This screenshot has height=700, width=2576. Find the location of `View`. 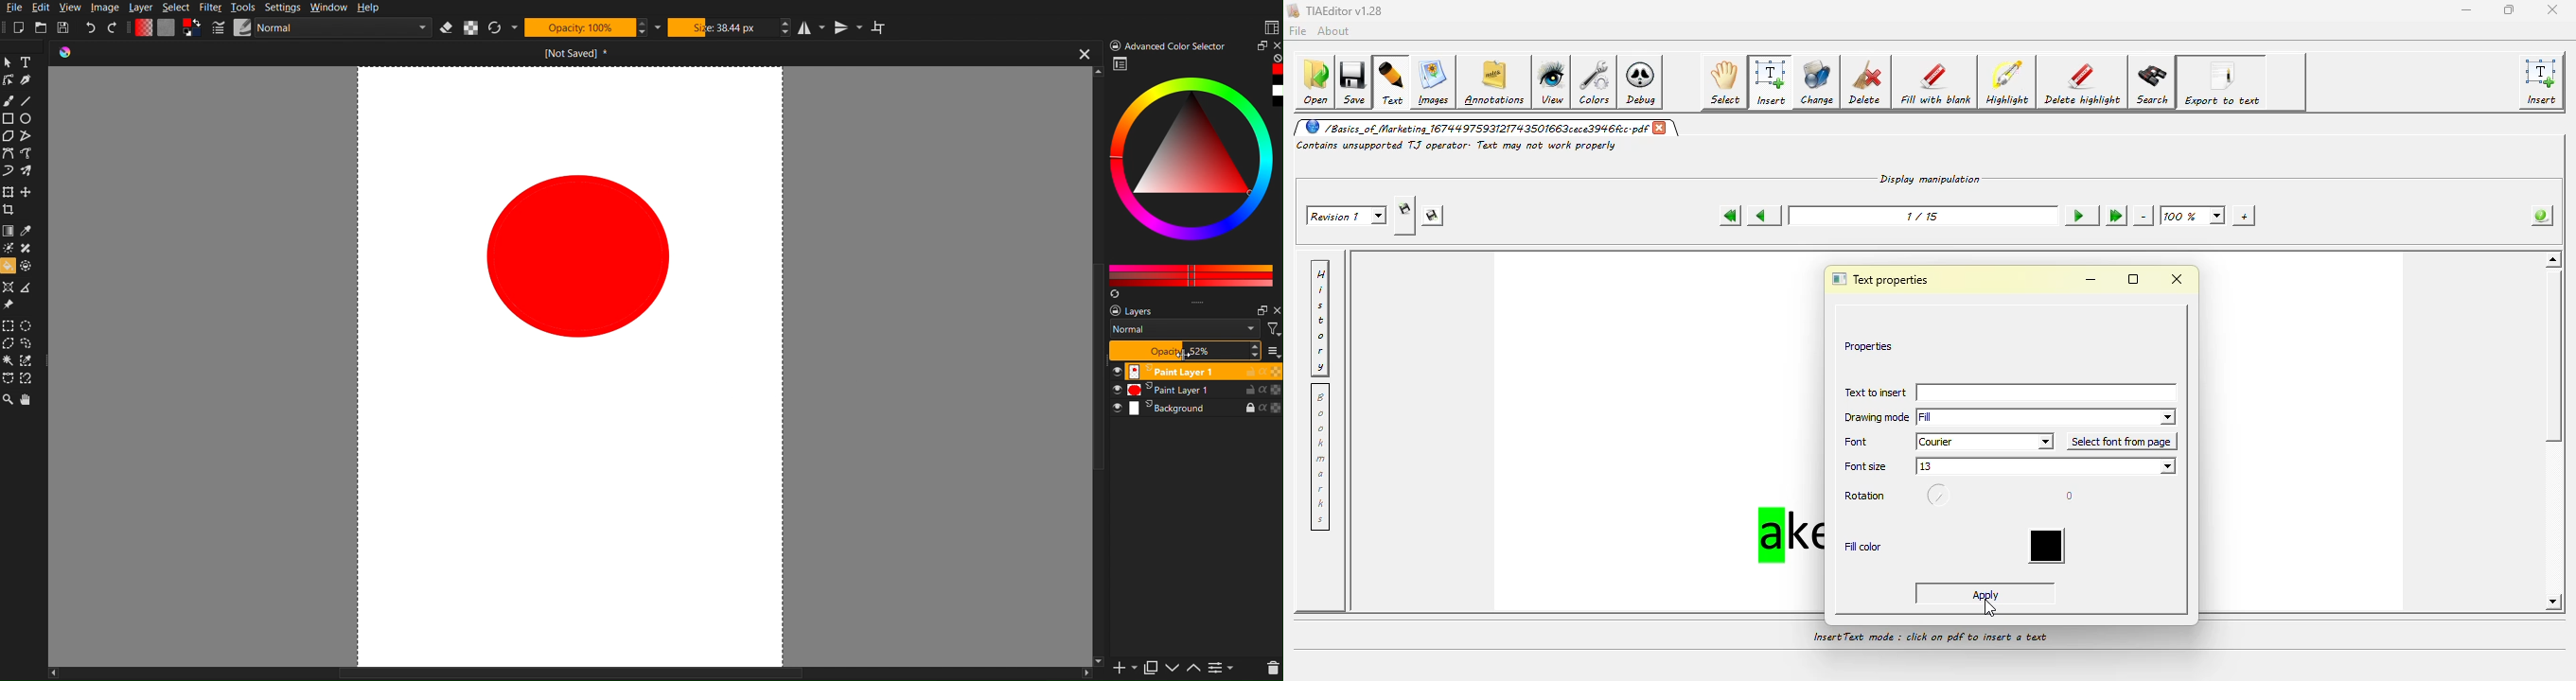

View is located at coordinates (71, 9).